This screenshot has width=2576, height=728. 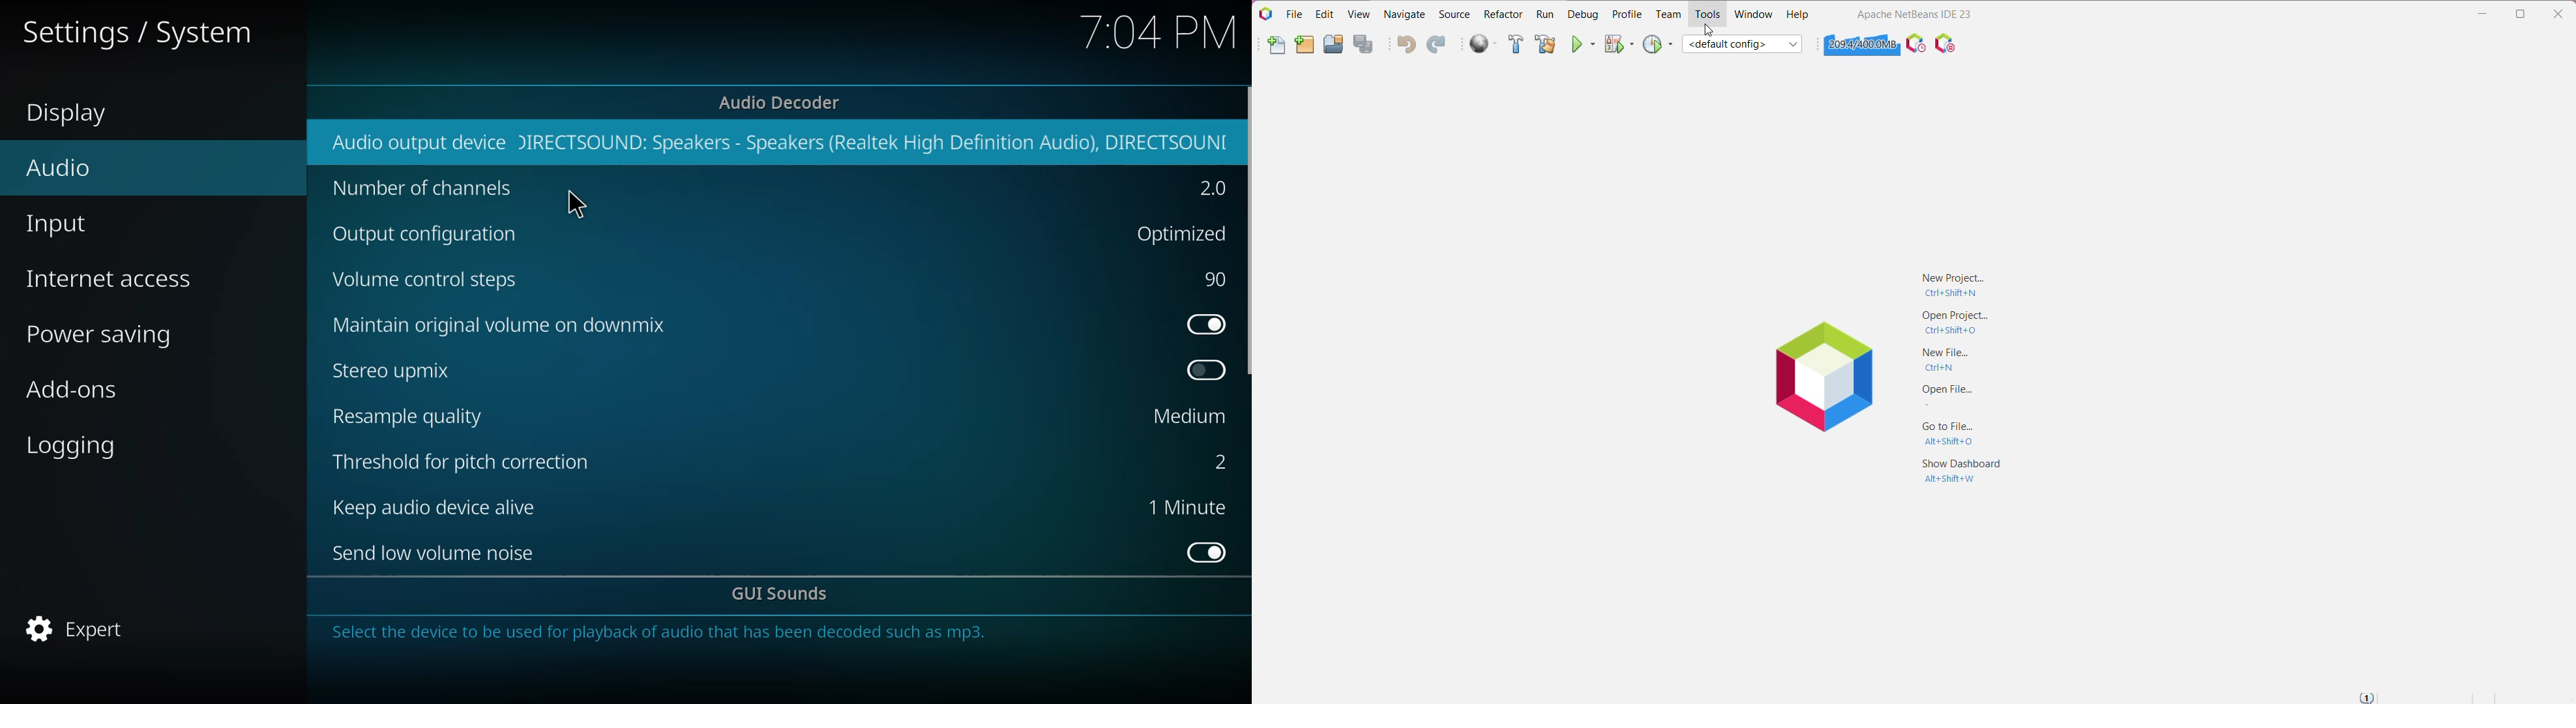 What do you see at coordinates (75, 115) in the screenshot?
I see `display` at bounding box center [75, 115].